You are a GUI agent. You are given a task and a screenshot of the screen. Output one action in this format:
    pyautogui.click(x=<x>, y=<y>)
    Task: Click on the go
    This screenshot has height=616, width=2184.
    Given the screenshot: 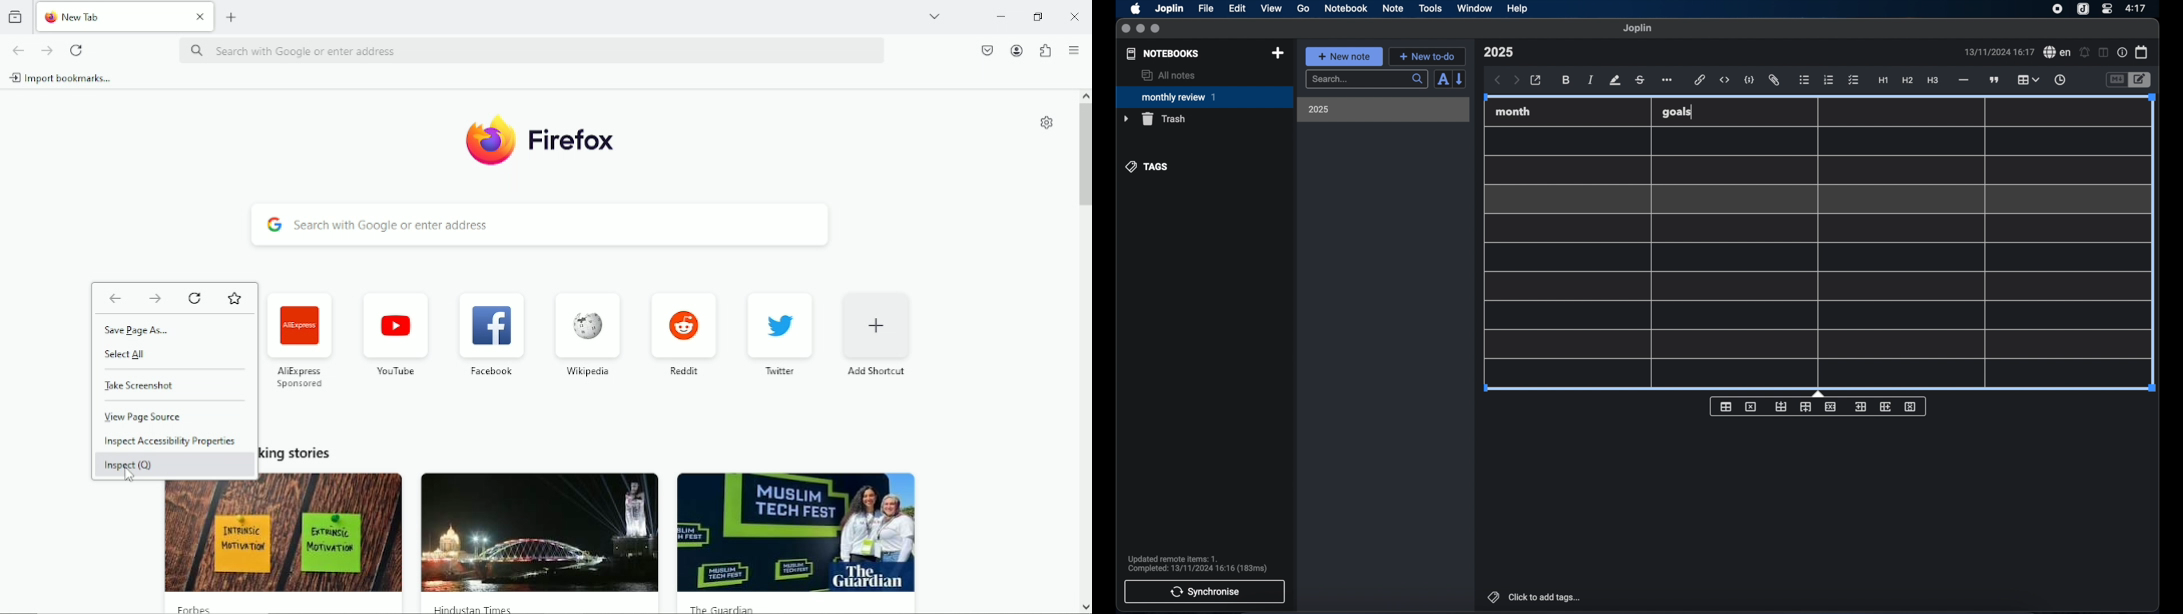 What is the action you would take?
    pyautogui.click(x=1303, y=8)
    